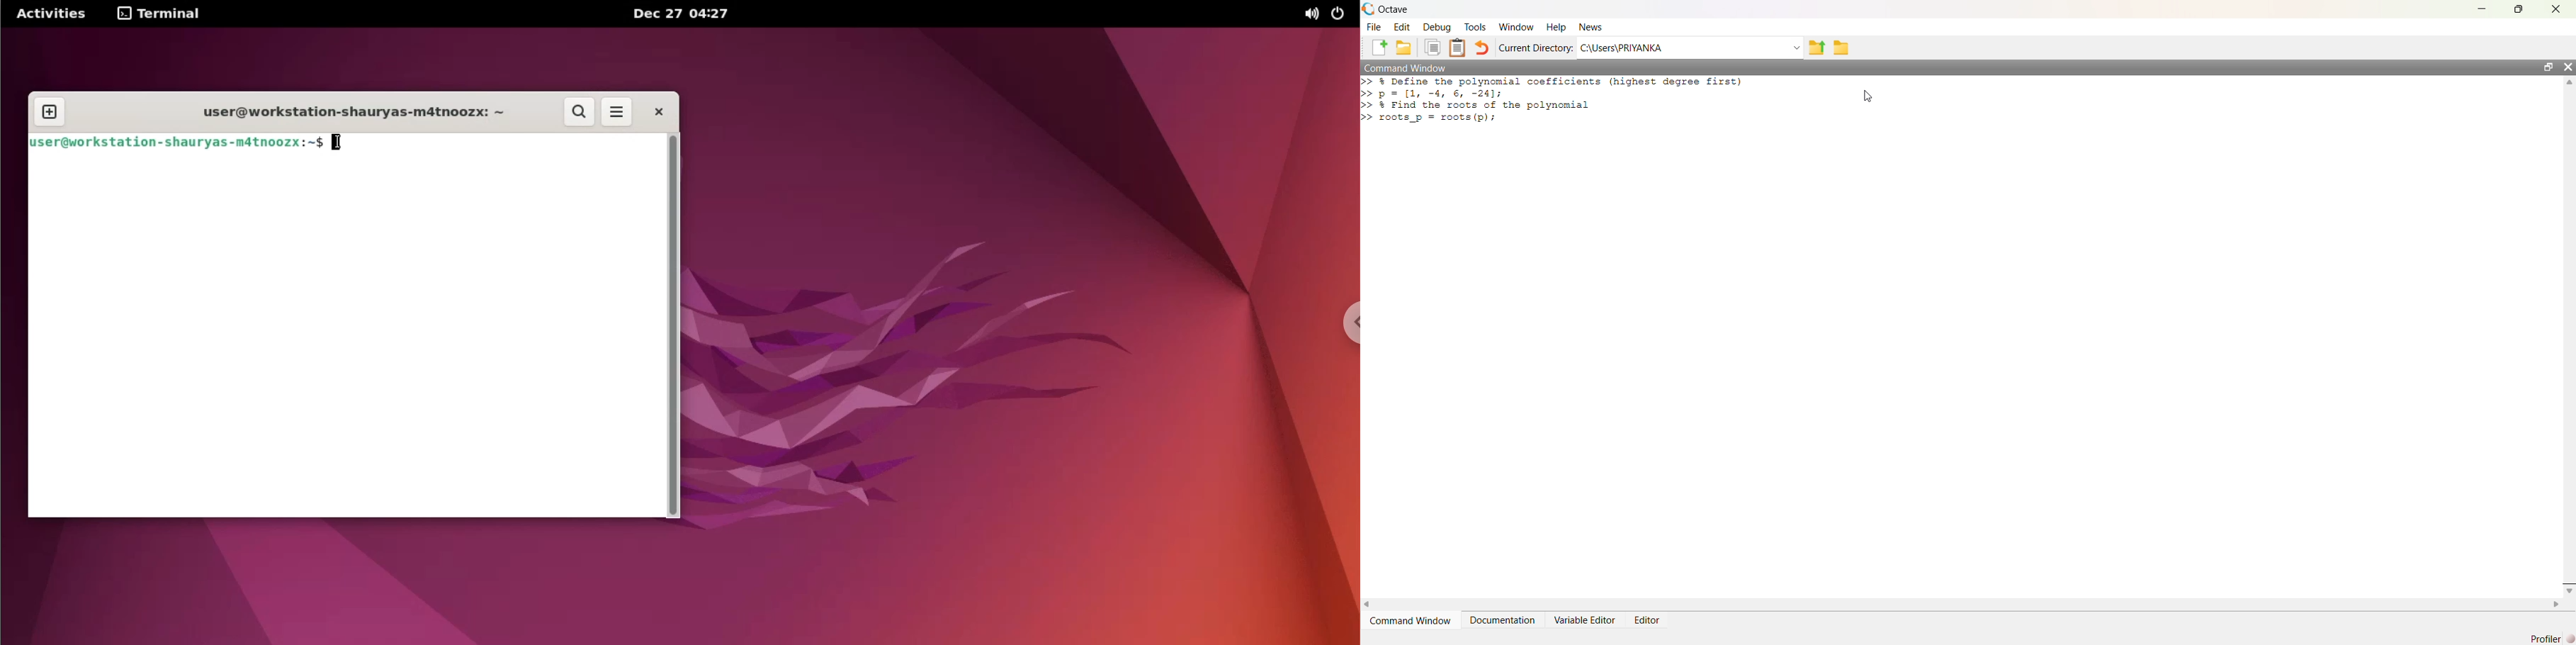  What do you see at coordinates (1391, 10) in the screenshot?
I see `Octave` at bounding box center [1391, 10].